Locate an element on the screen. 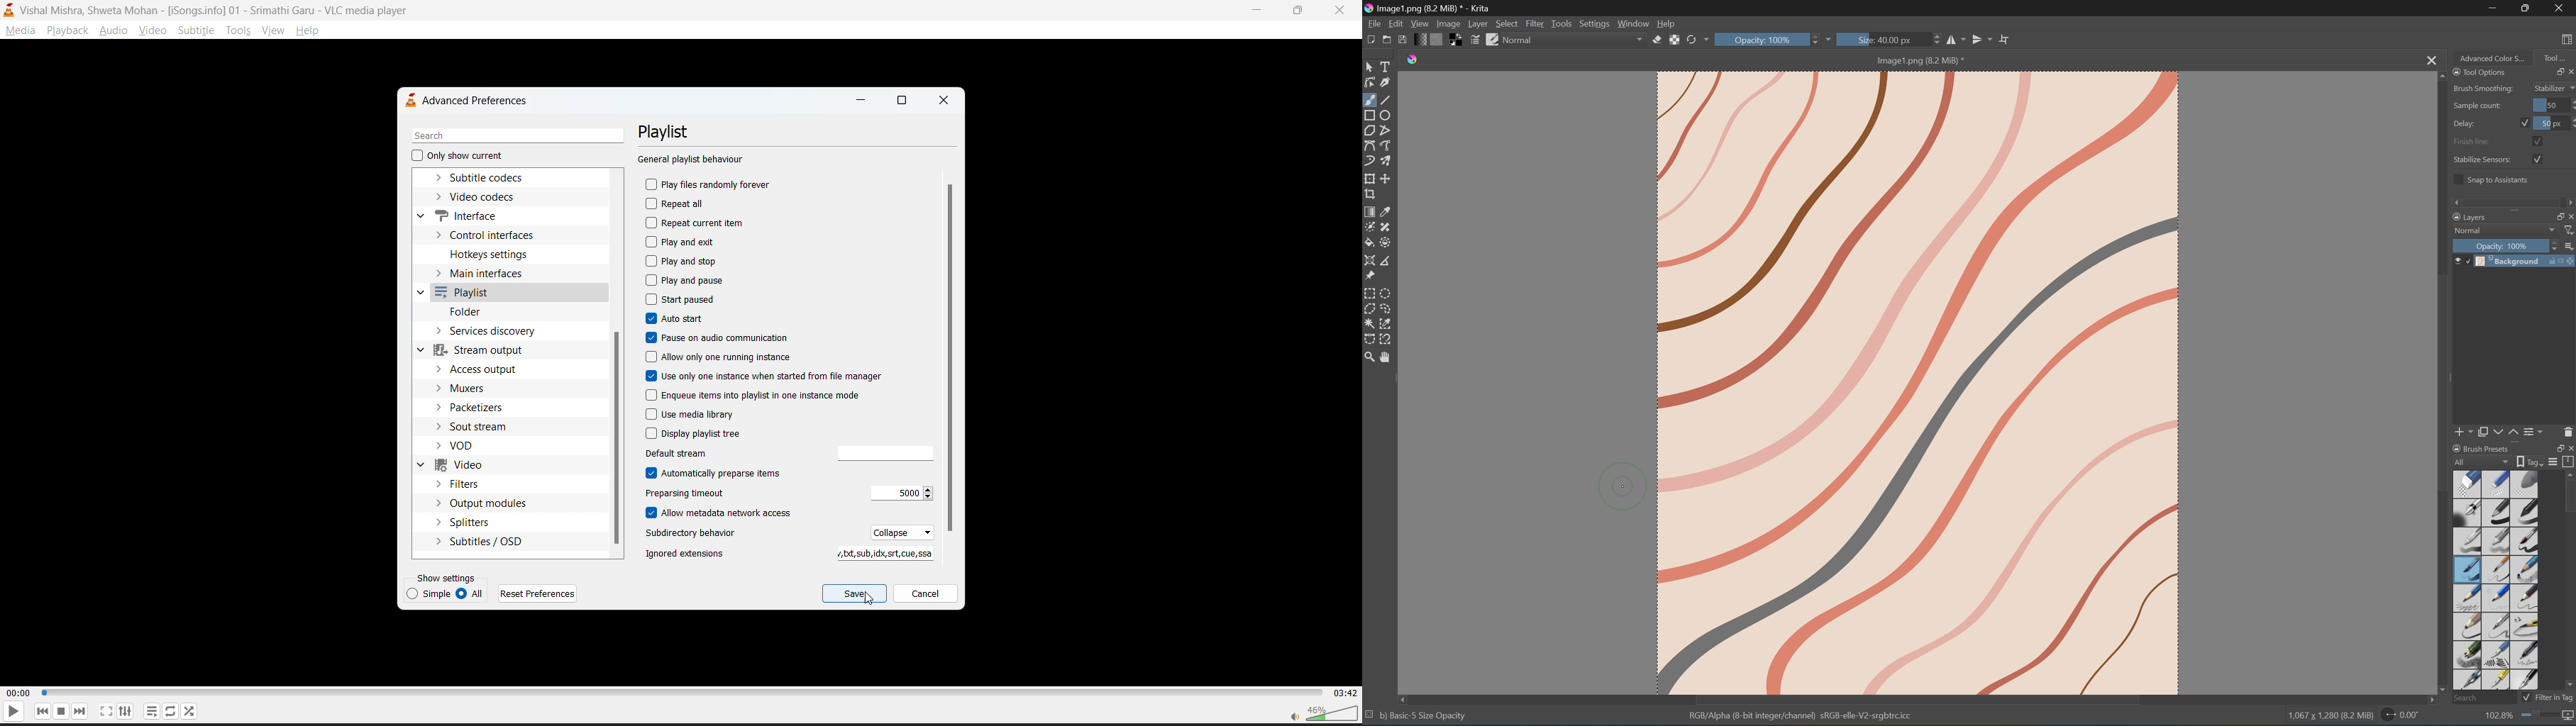 The image size is (2576, 728). Assistant tool is located at coordinates (1371, 261).